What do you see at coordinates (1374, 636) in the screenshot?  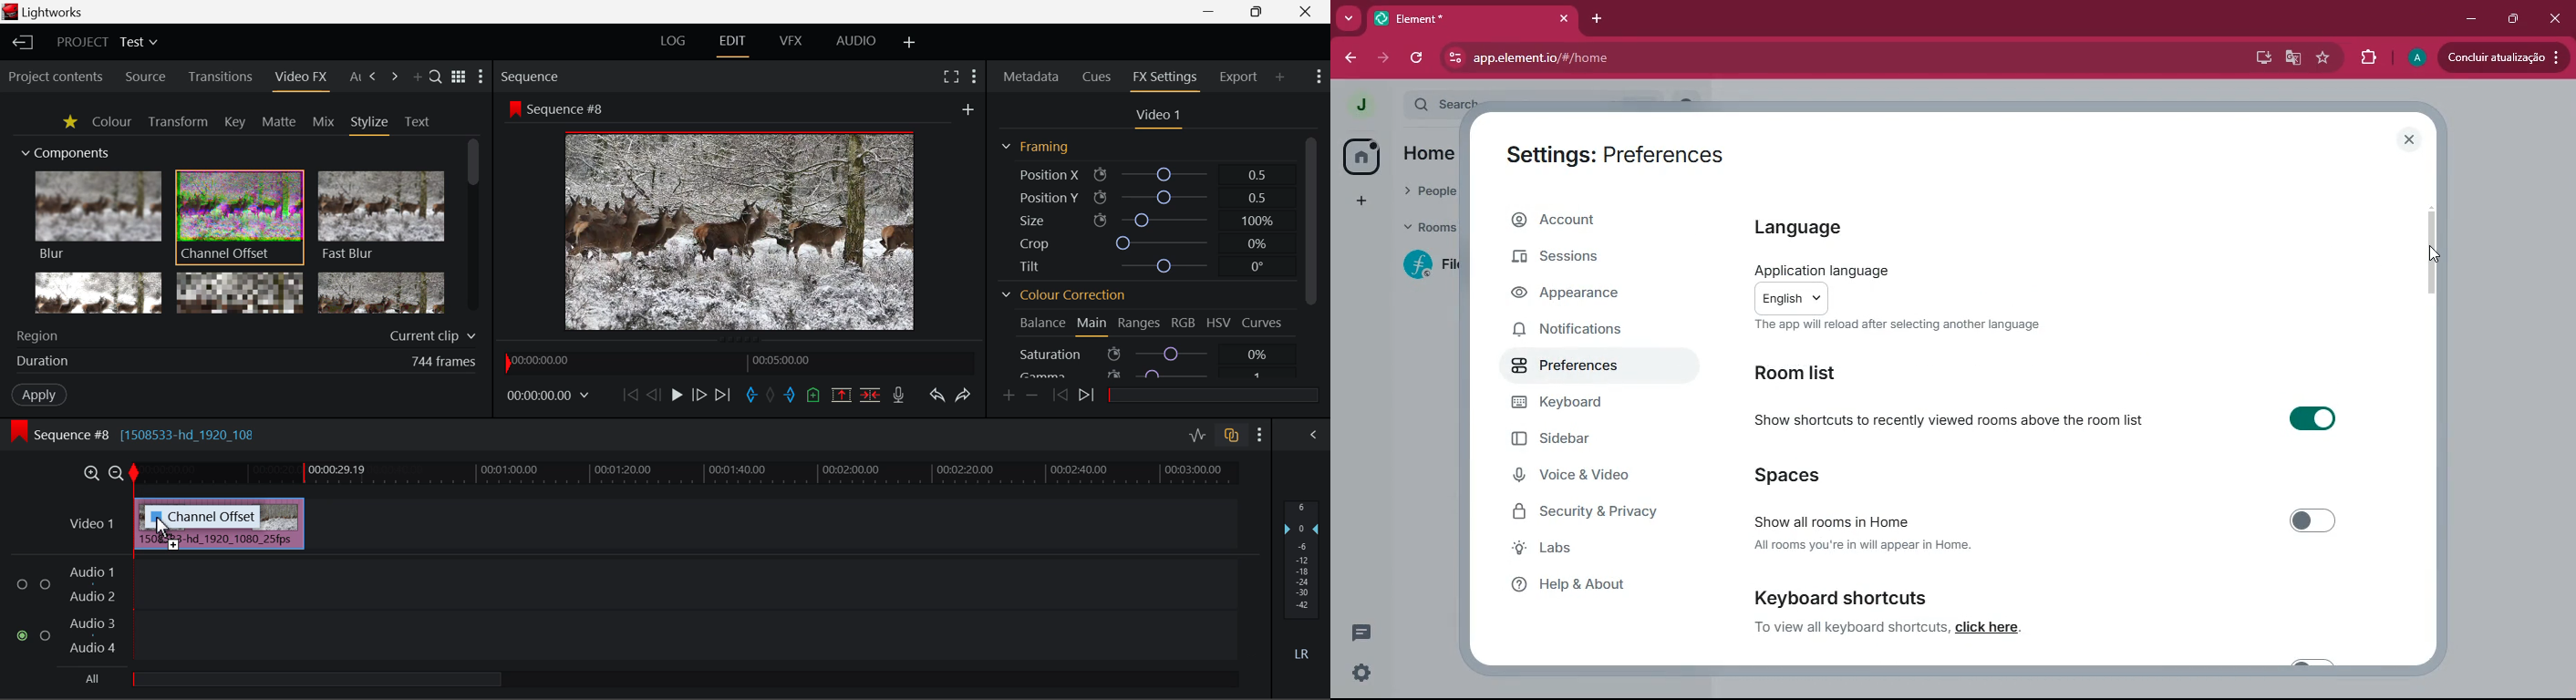 I see `comments ` at bounding box center [1374, 636].